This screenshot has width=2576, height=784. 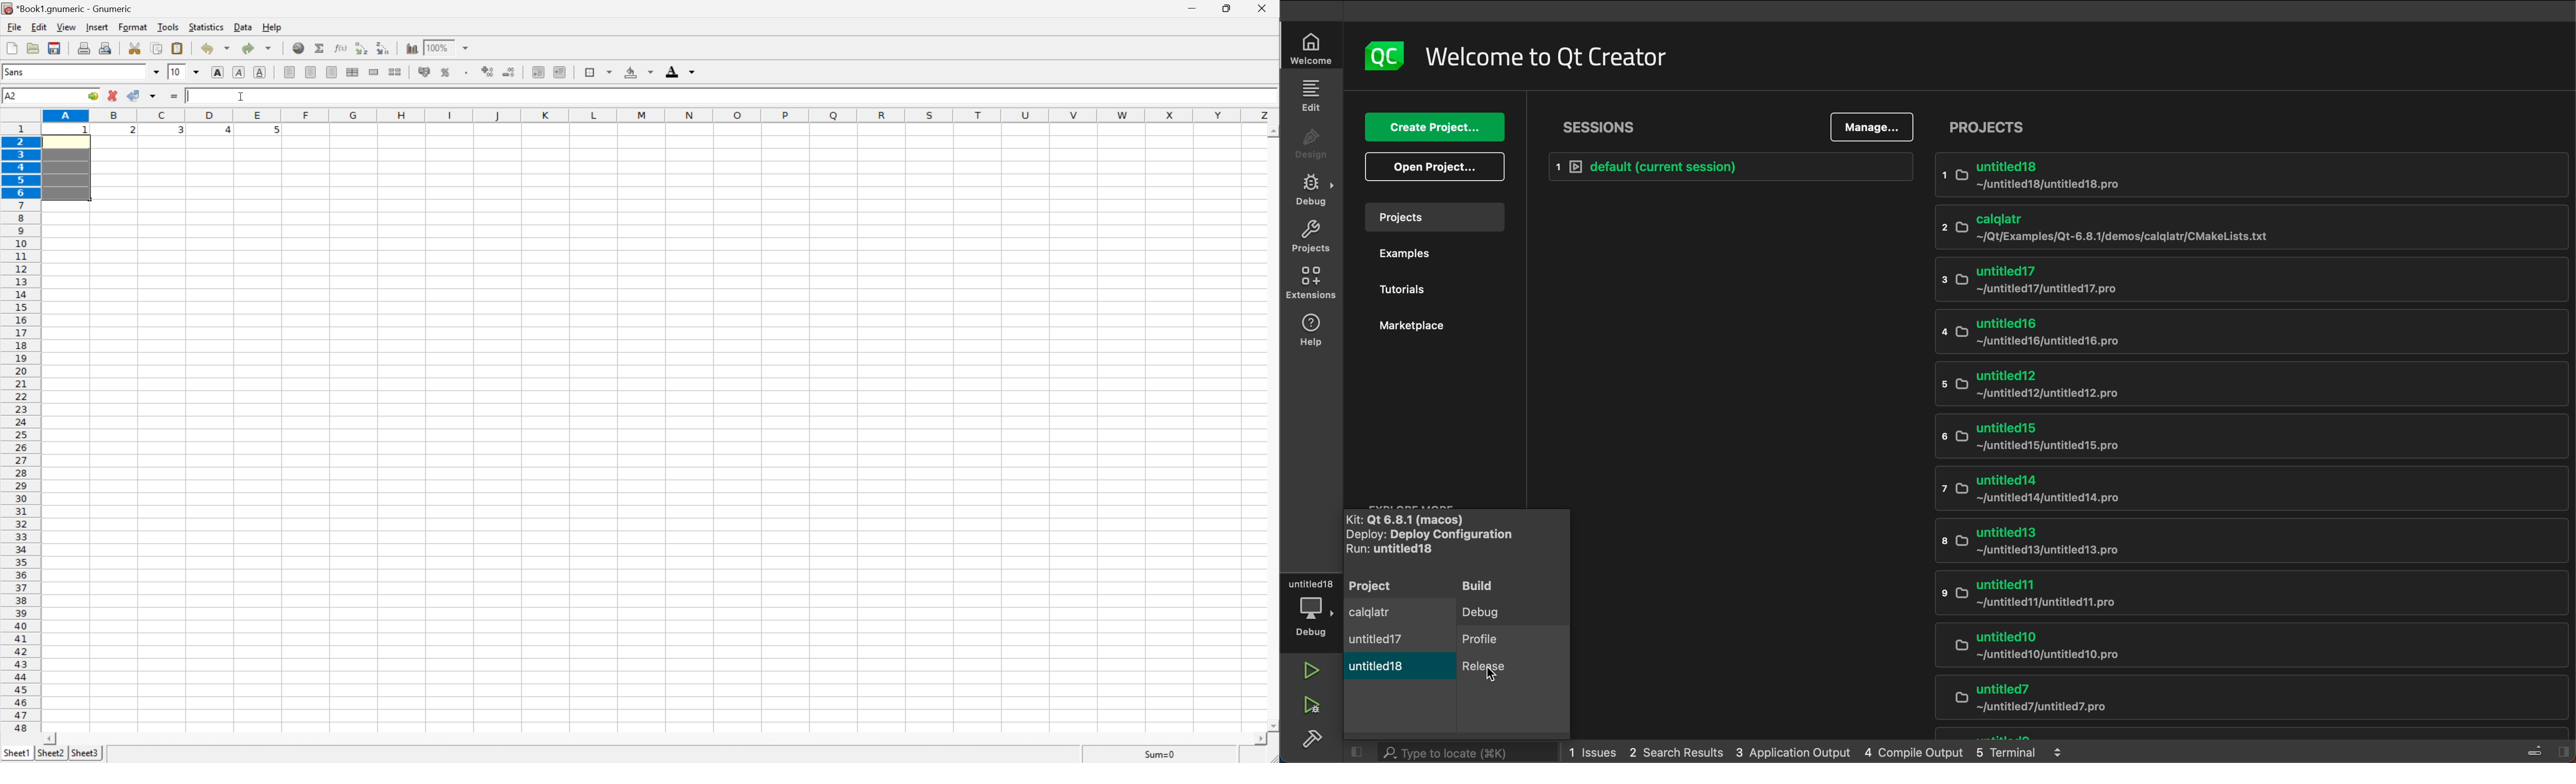 What do you see at coordinates (1433, 219) in the screenshot?
I see `projects` at bounding box center [1433, 219].